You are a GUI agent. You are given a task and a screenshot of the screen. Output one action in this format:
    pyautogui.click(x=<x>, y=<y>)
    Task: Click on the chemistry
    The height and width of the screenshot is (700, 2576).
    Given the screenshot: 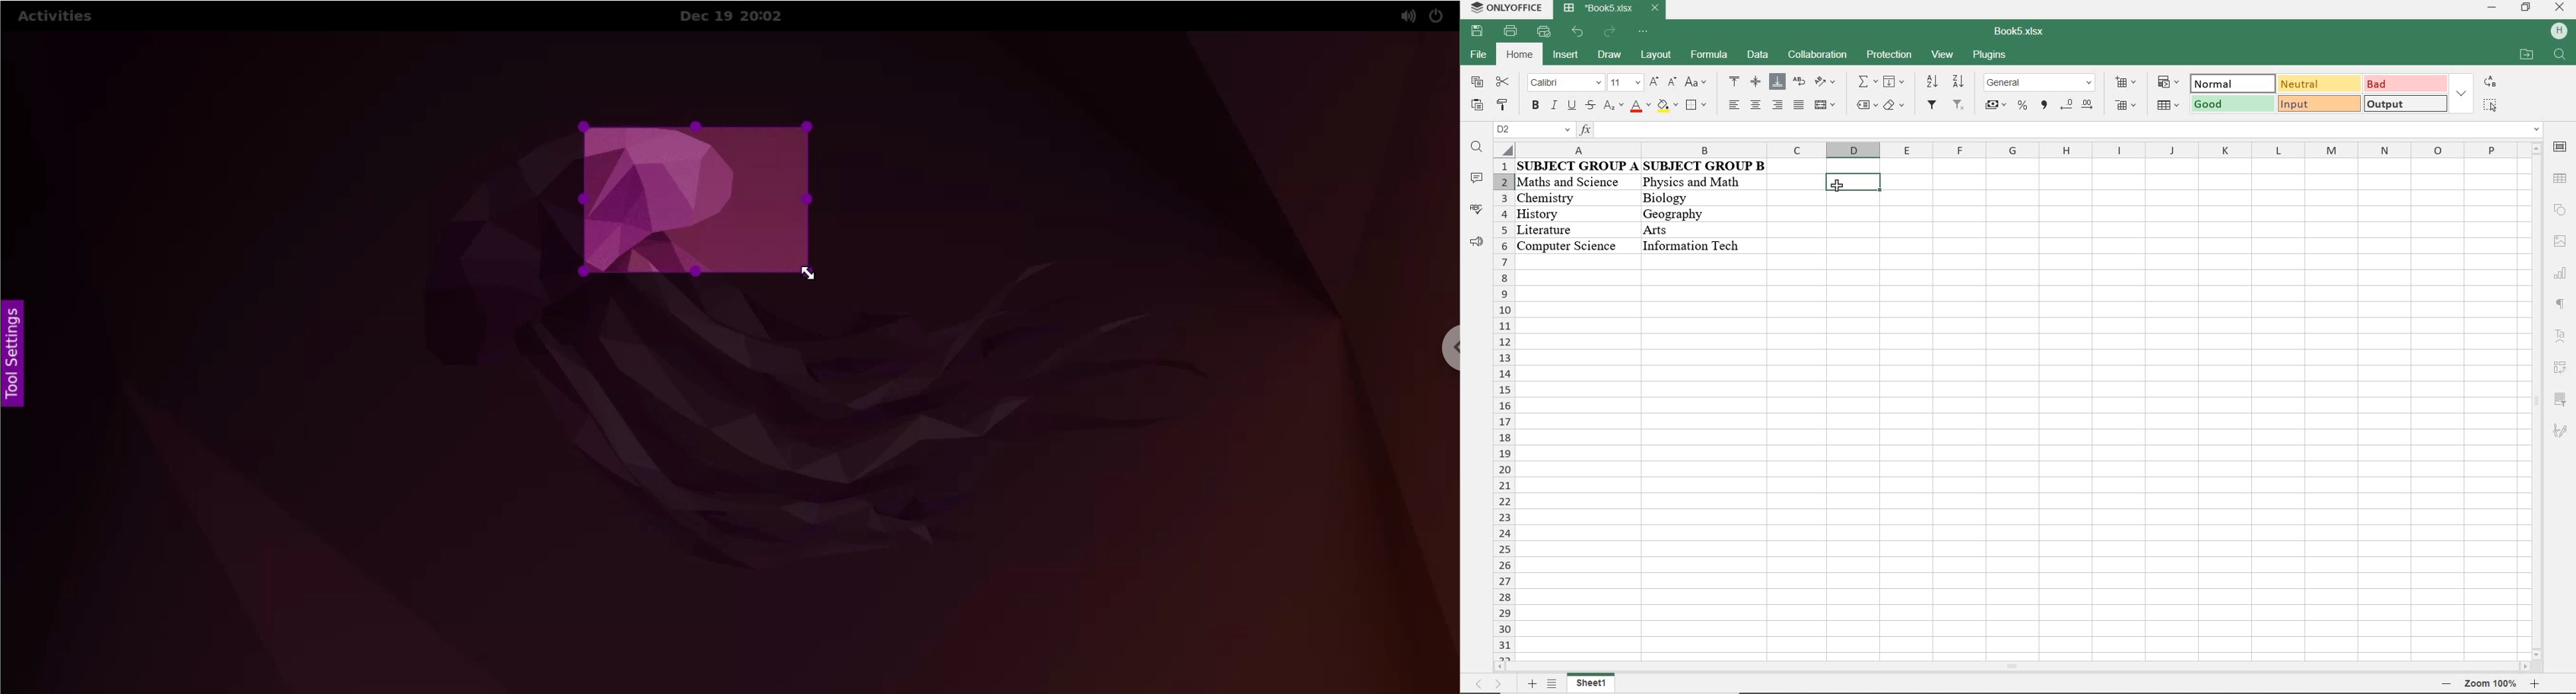 What is the action you would take?
    pyautogui.click(x=1575, y=198)
    